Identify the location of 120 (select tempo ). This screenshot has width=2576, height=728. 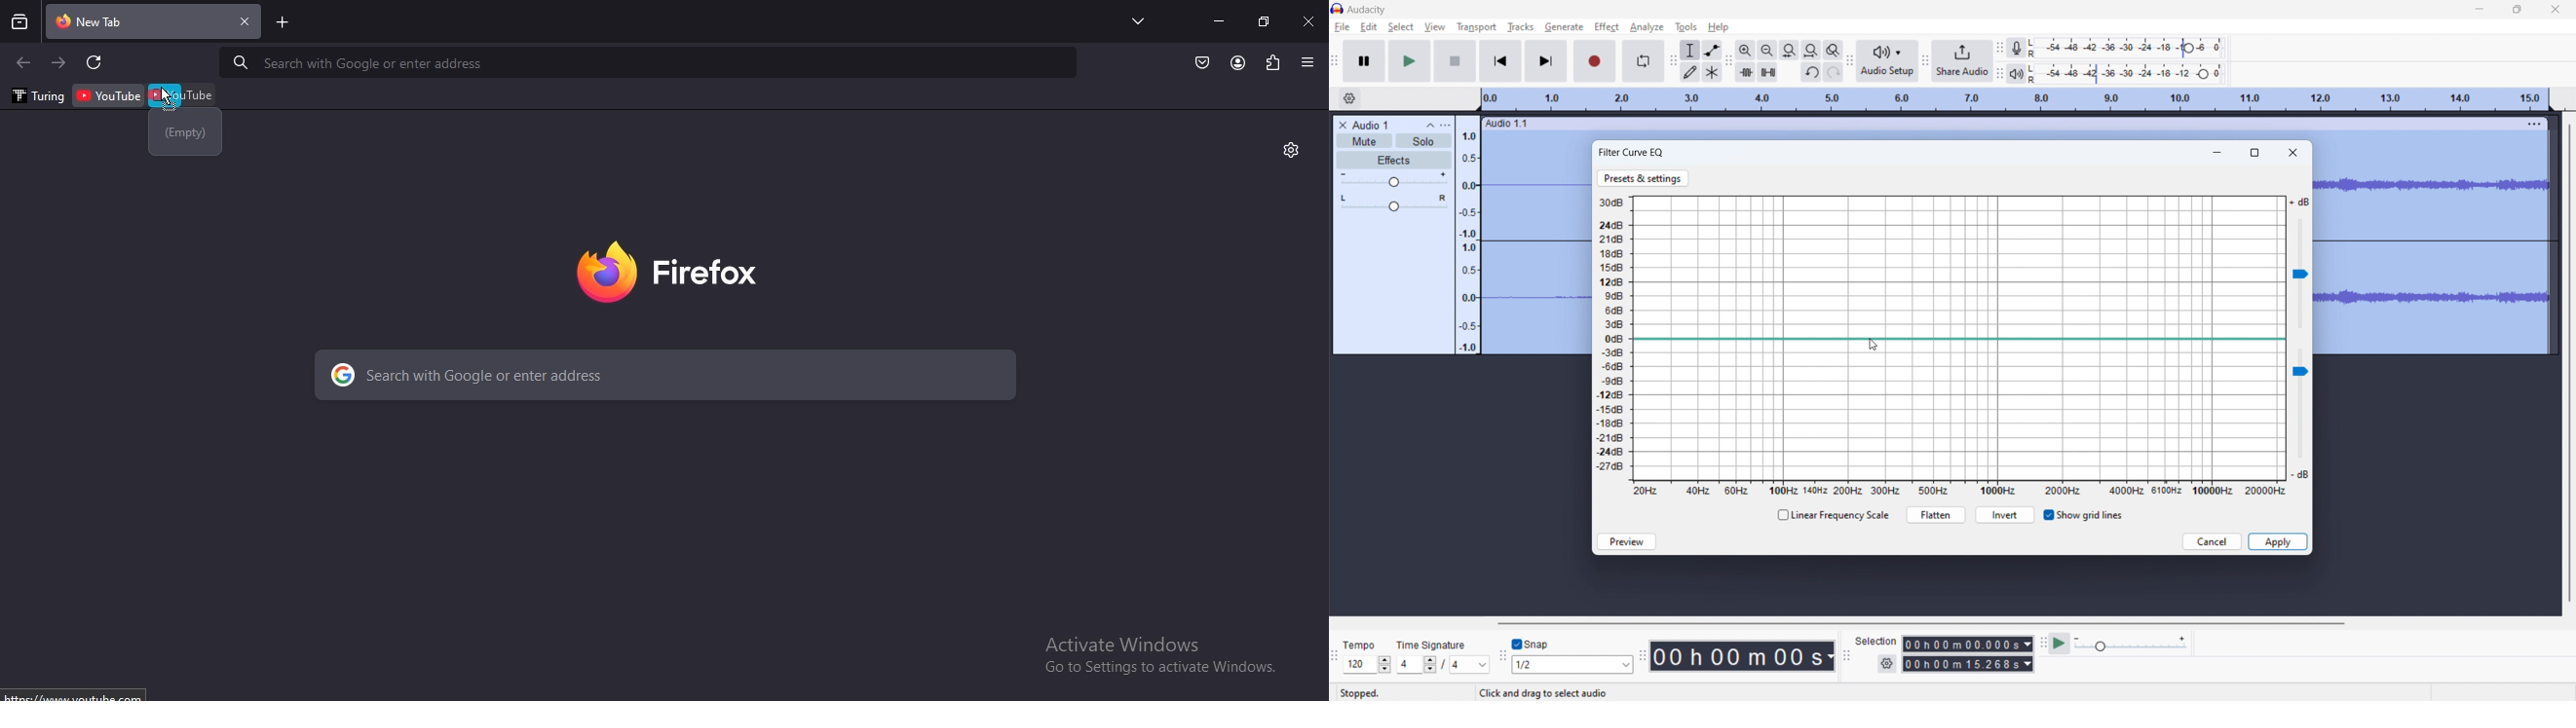
(1367, 665).